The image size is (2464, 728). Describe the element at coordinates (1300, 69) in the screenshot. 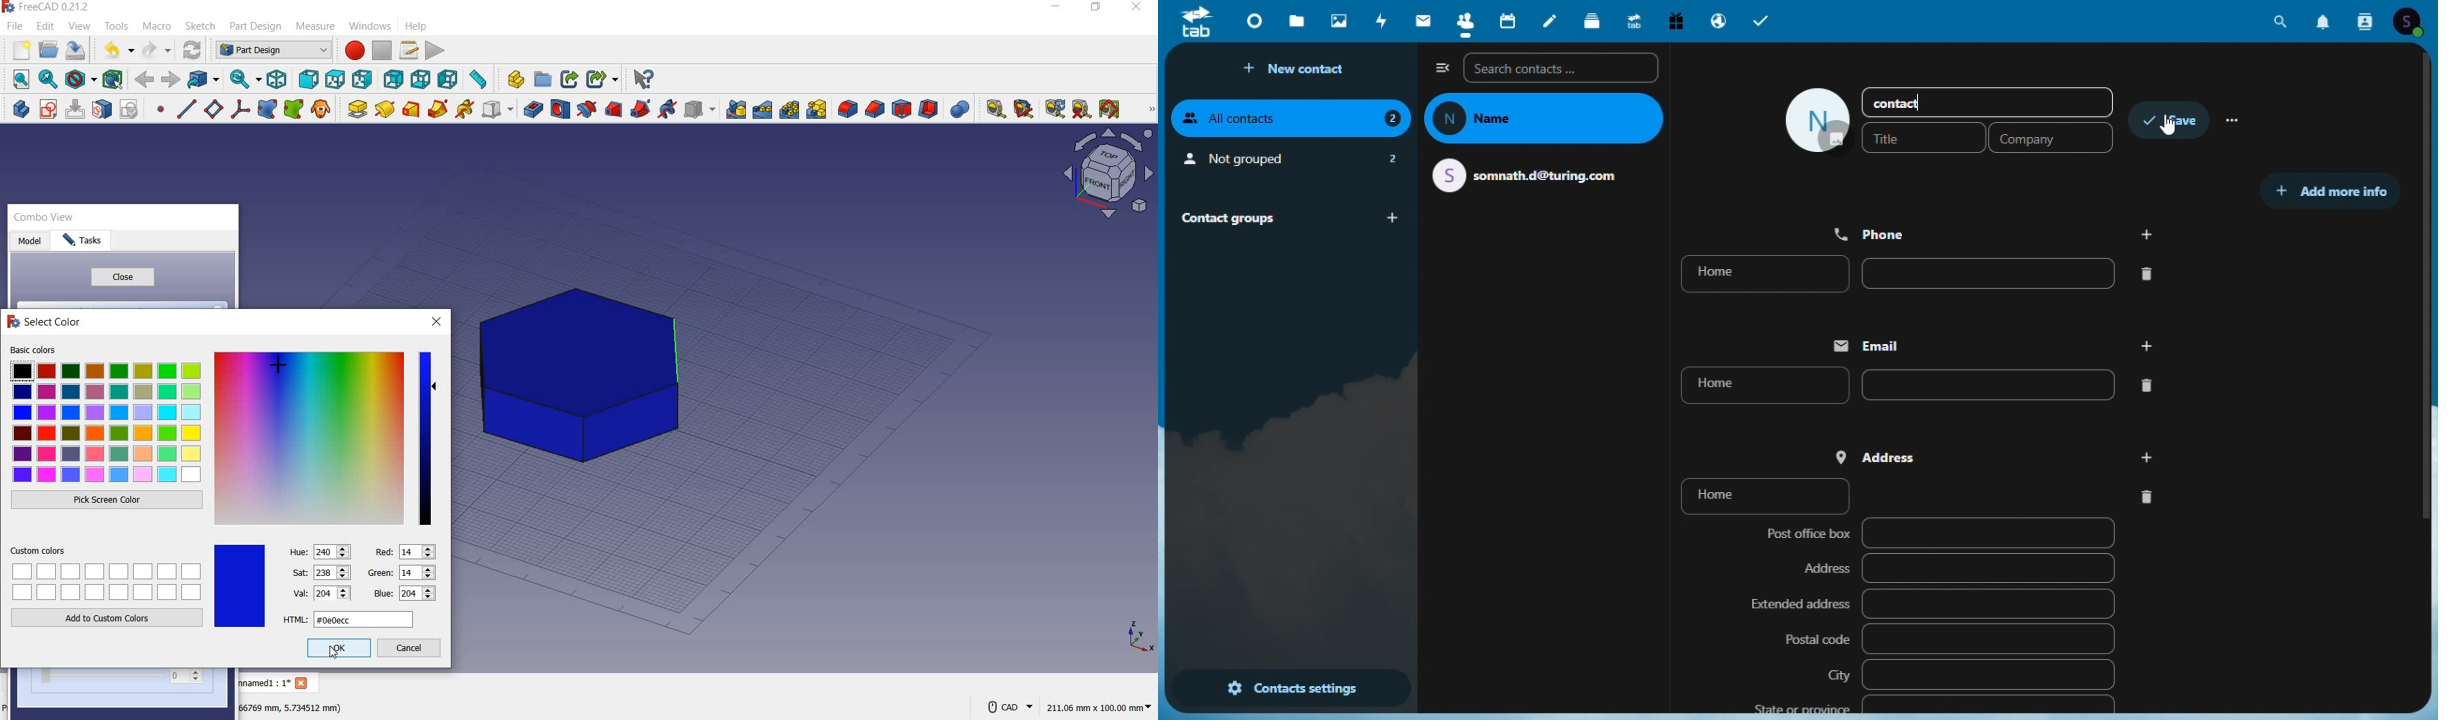

I see `New contact` at that location.